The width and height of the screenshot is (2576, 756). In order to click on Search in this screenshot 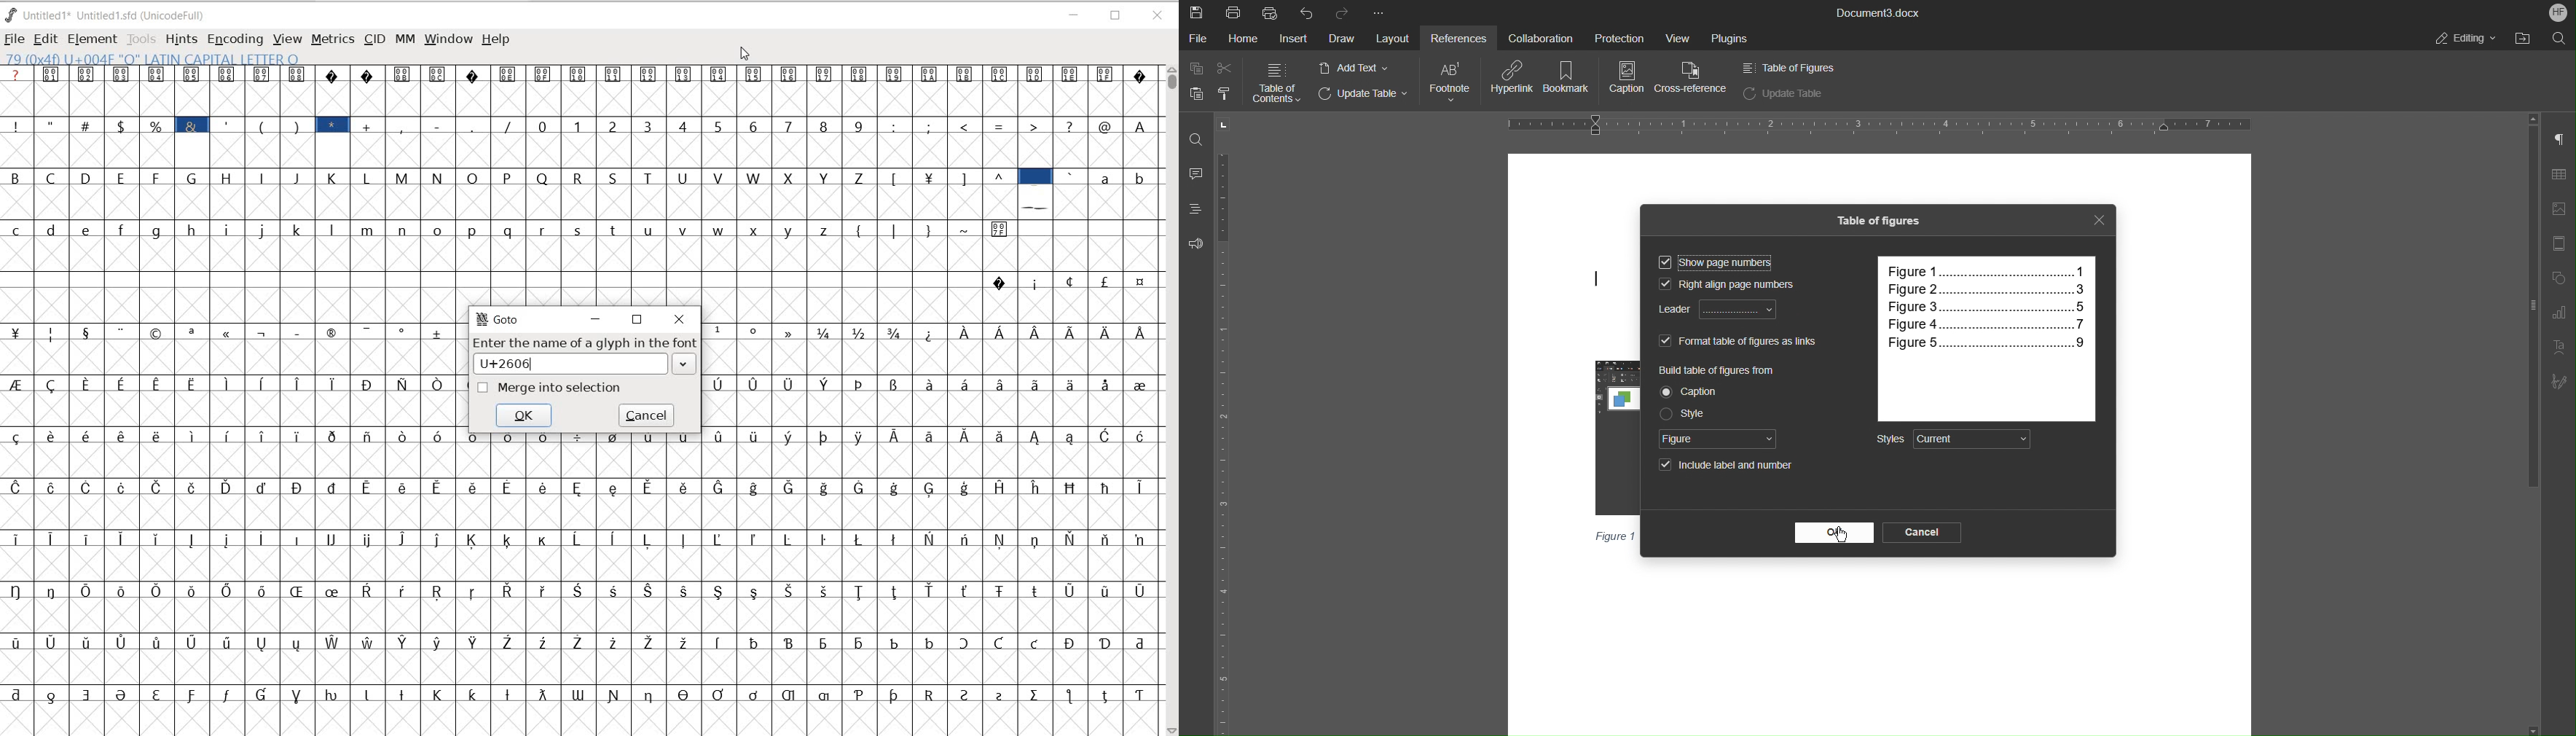, I will do `click(2562, 39)`.